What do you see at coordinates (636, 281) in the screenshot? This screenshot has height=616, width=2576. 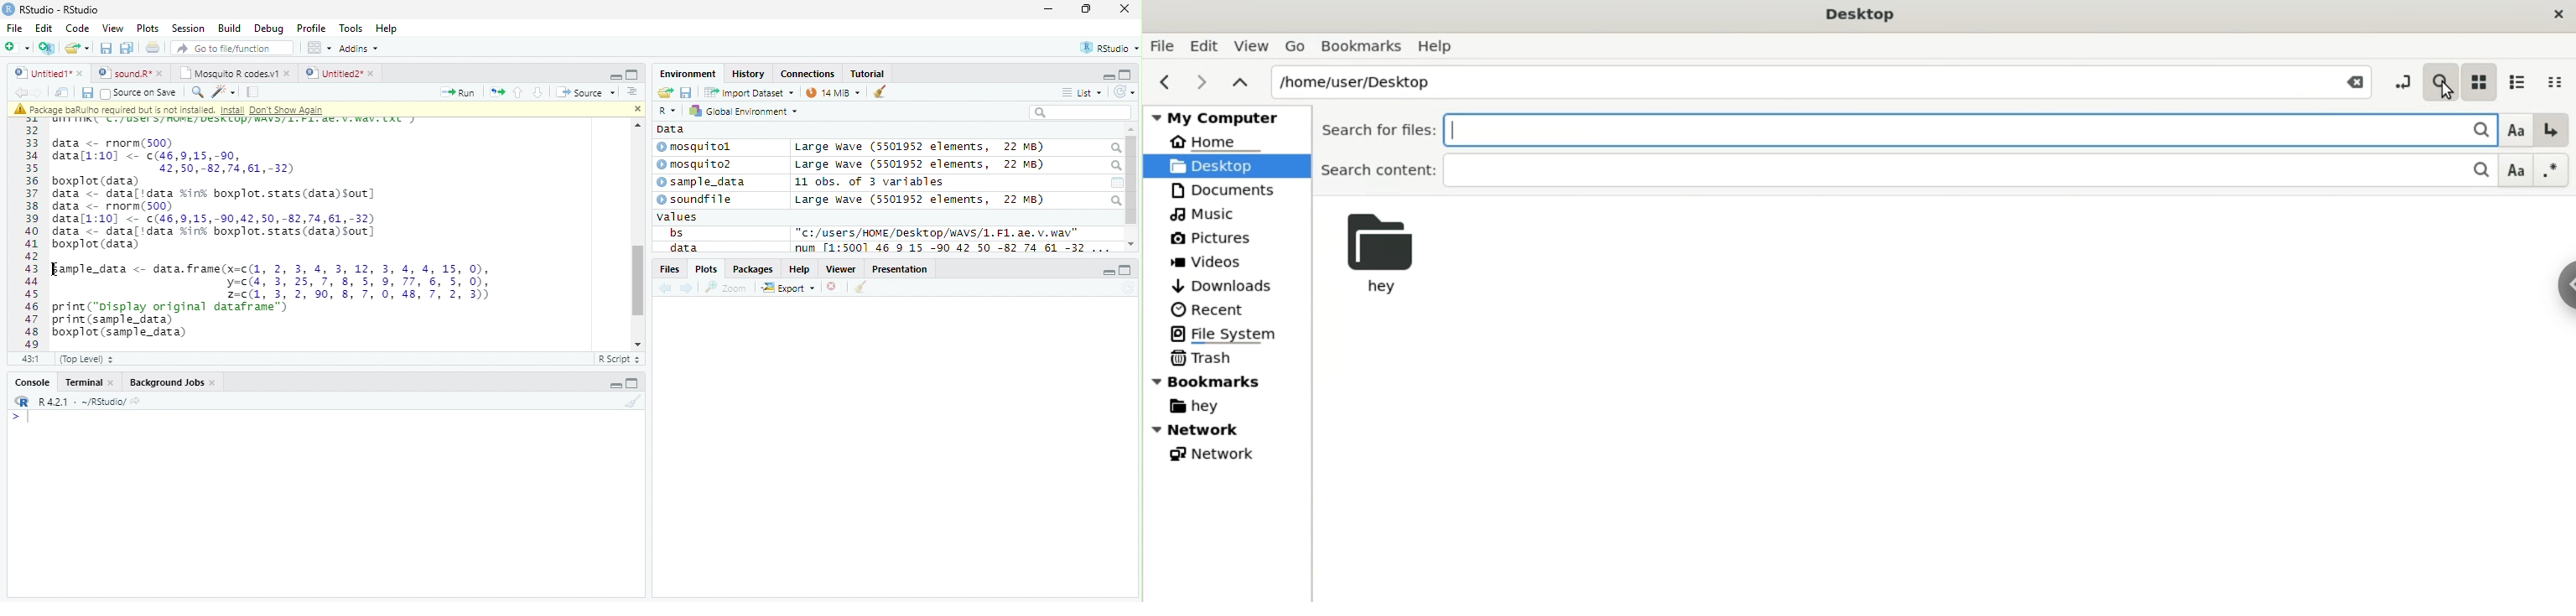 I see `scroll bar` at bounding box center [636, 281].